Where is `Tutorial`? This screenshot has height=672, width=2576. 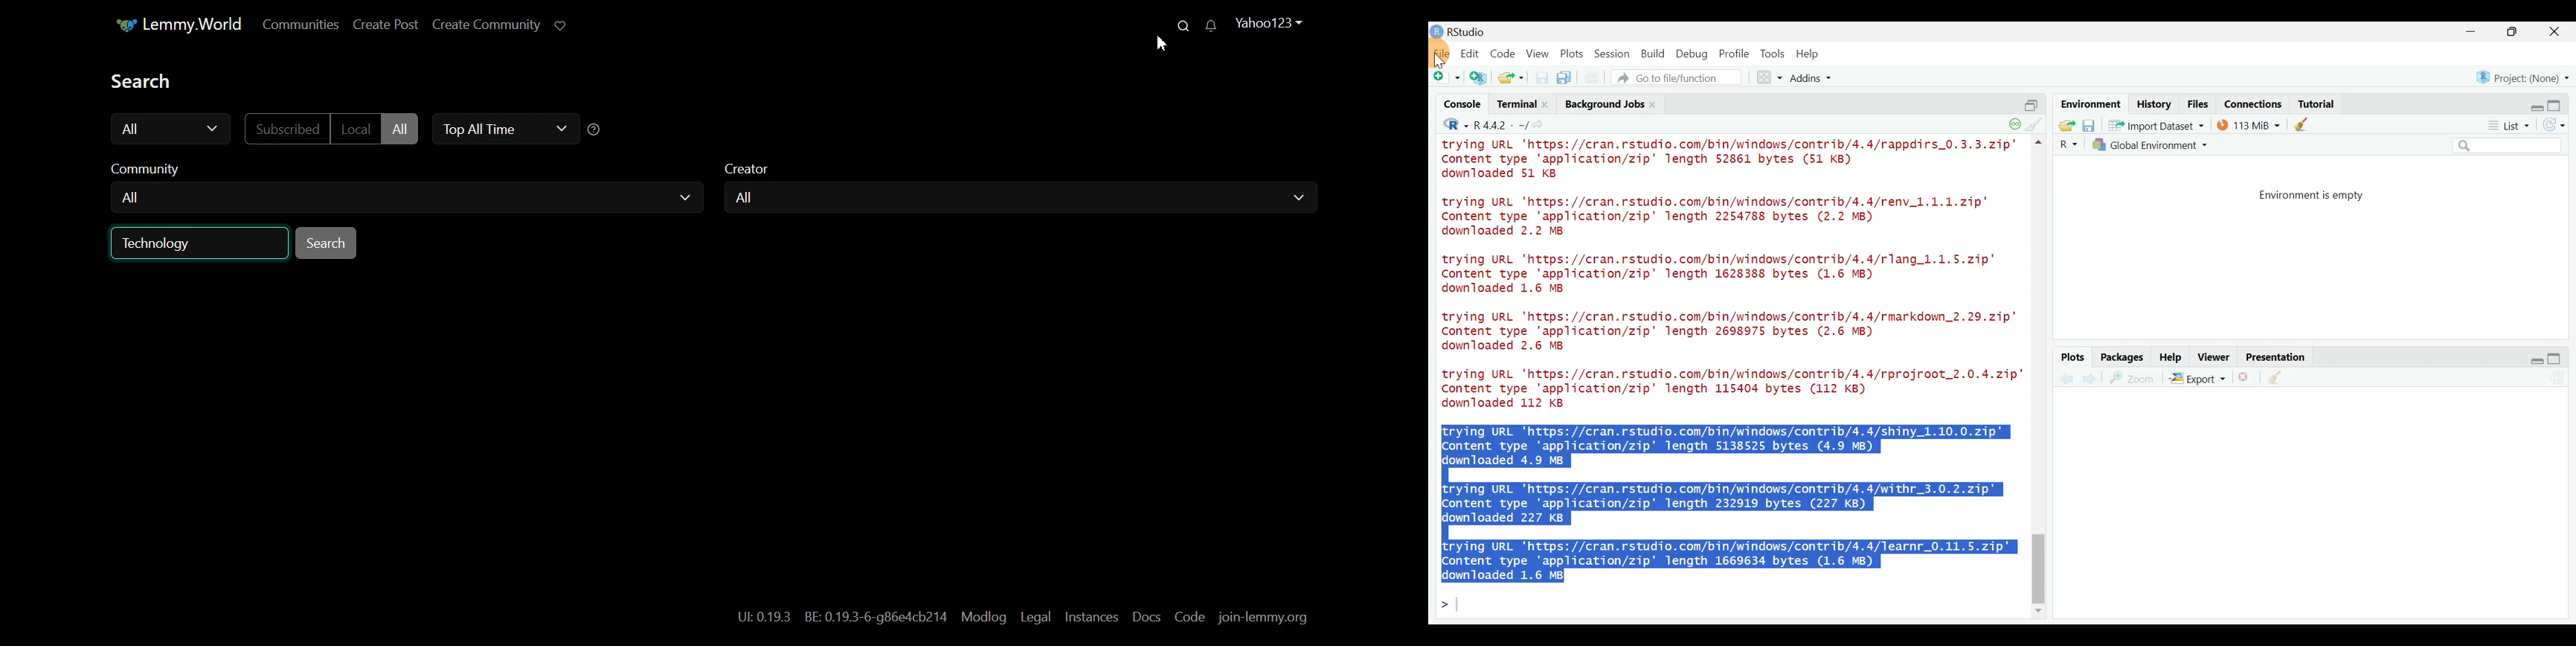
Tutorial is located at coordinates (2315, 102).